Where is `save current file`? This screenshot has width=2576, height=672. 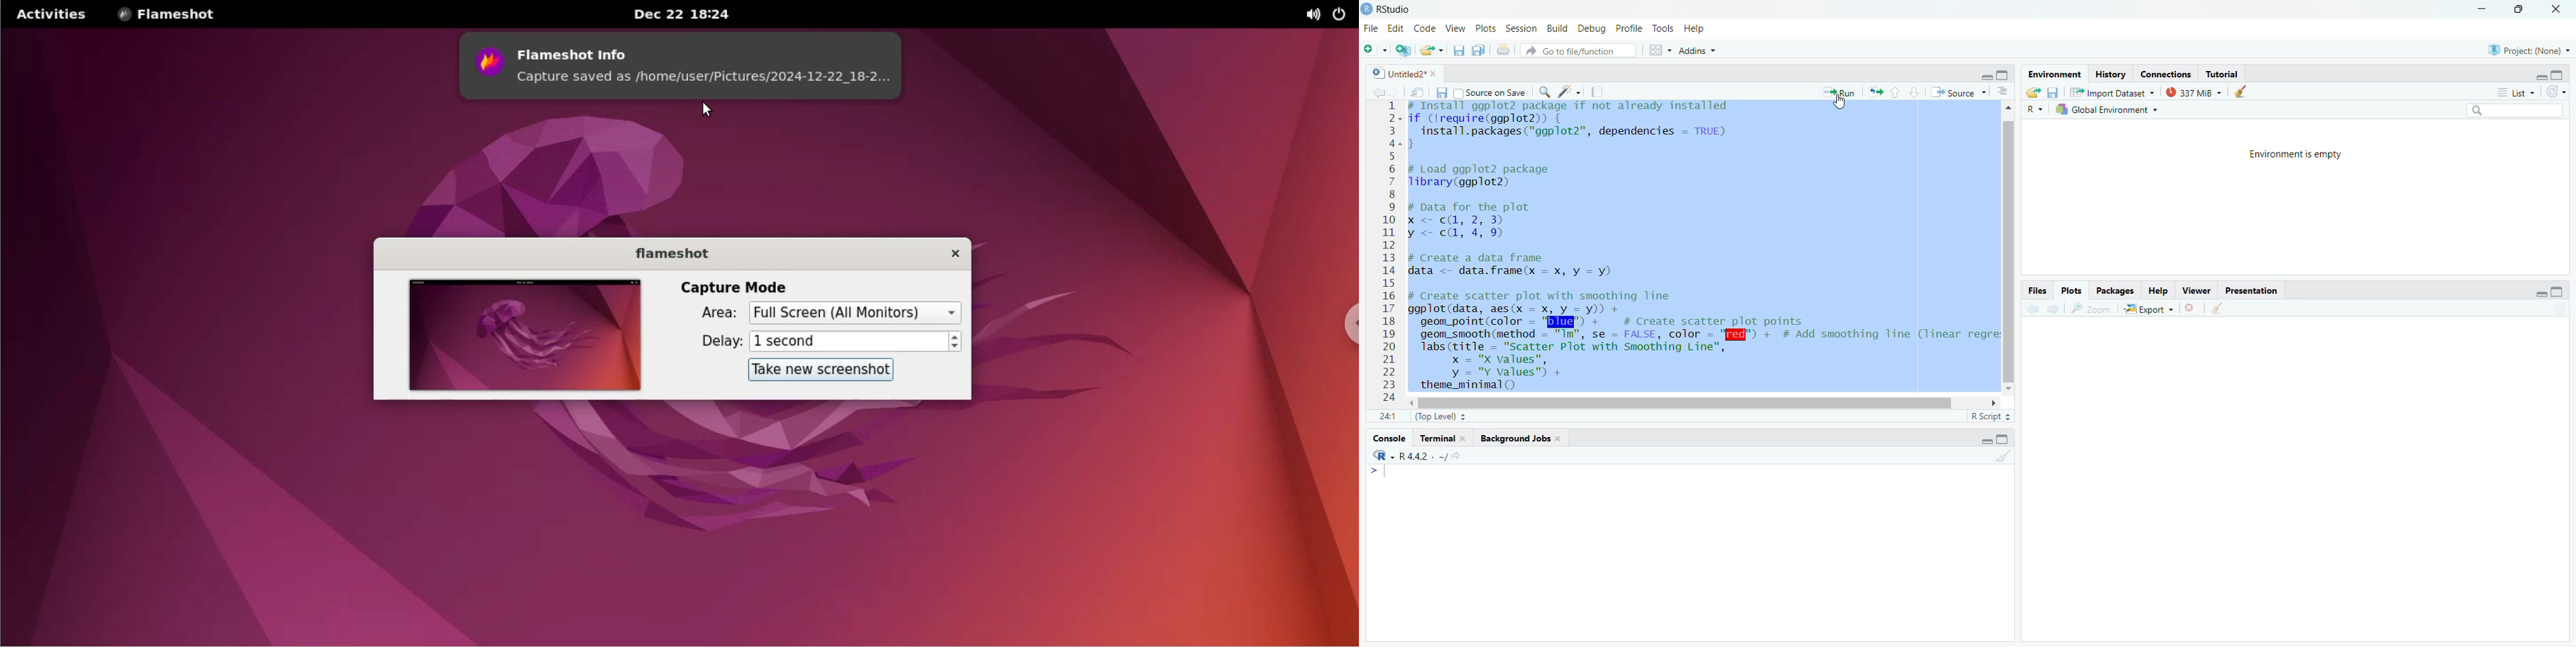
save current file is located at coordinates (1440, 93).